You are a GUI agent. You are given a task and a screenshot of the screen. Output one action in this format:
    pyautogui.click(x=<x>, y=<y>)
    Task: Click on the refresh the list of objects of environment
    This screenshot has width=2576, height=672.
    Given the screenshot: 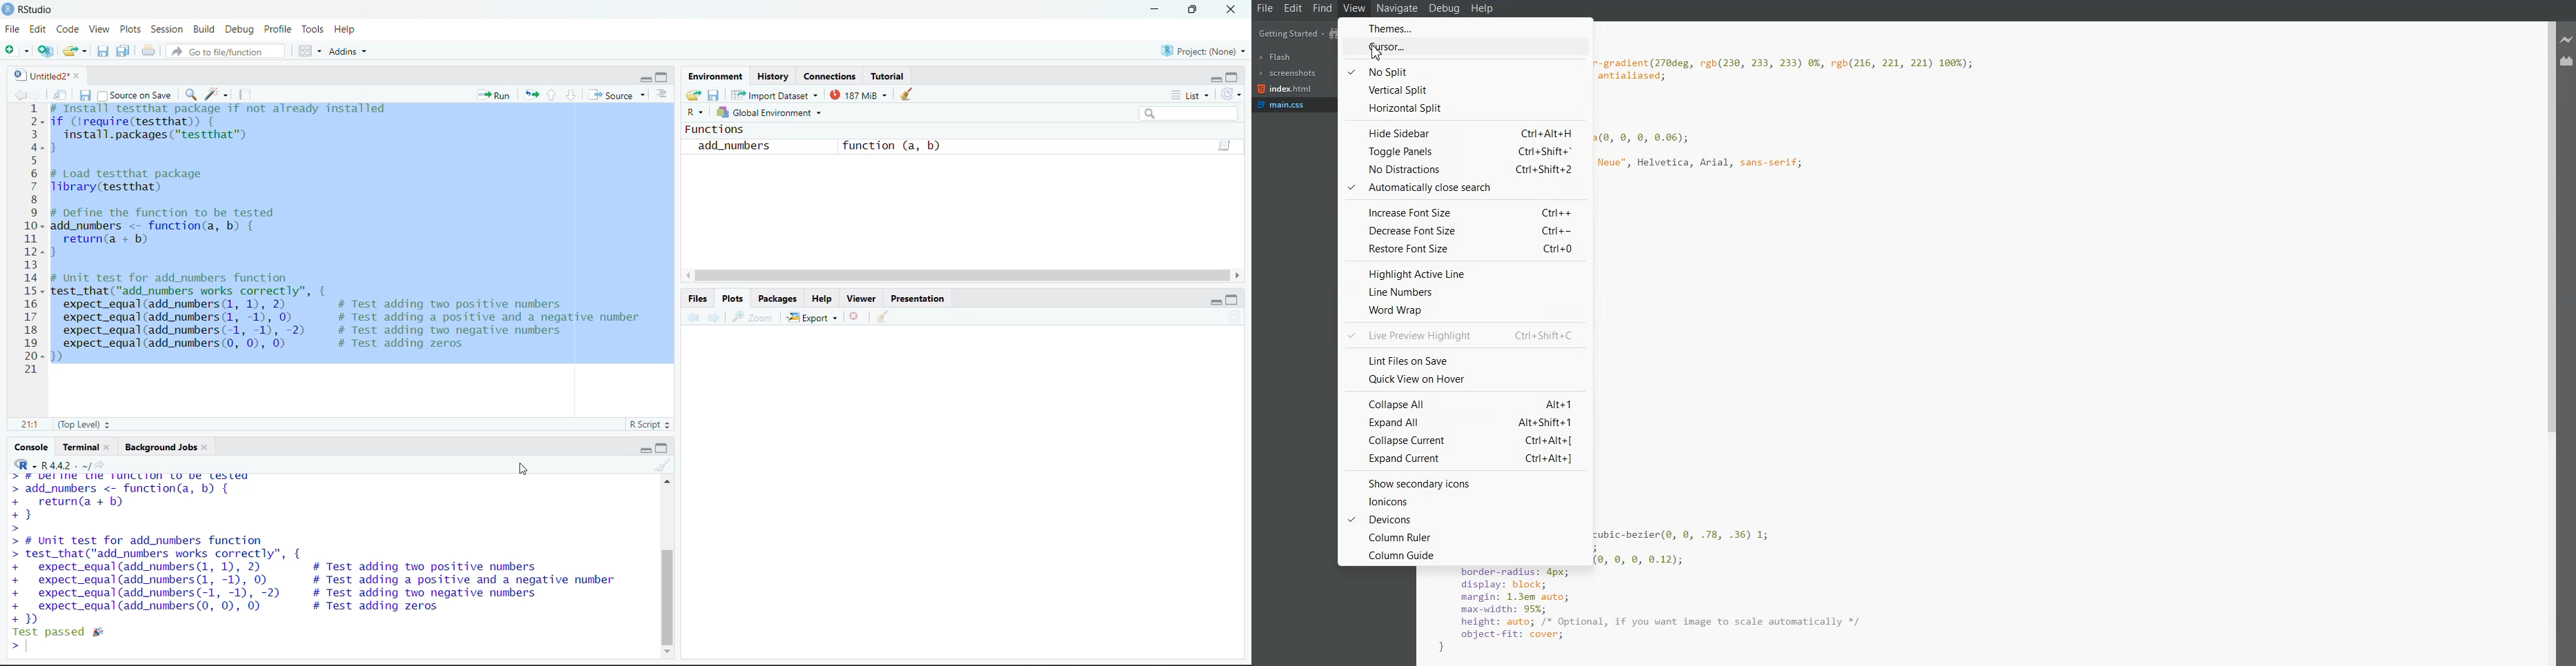 What is the action you would take?
    pyautogui.click(x=1232, y=94)
    